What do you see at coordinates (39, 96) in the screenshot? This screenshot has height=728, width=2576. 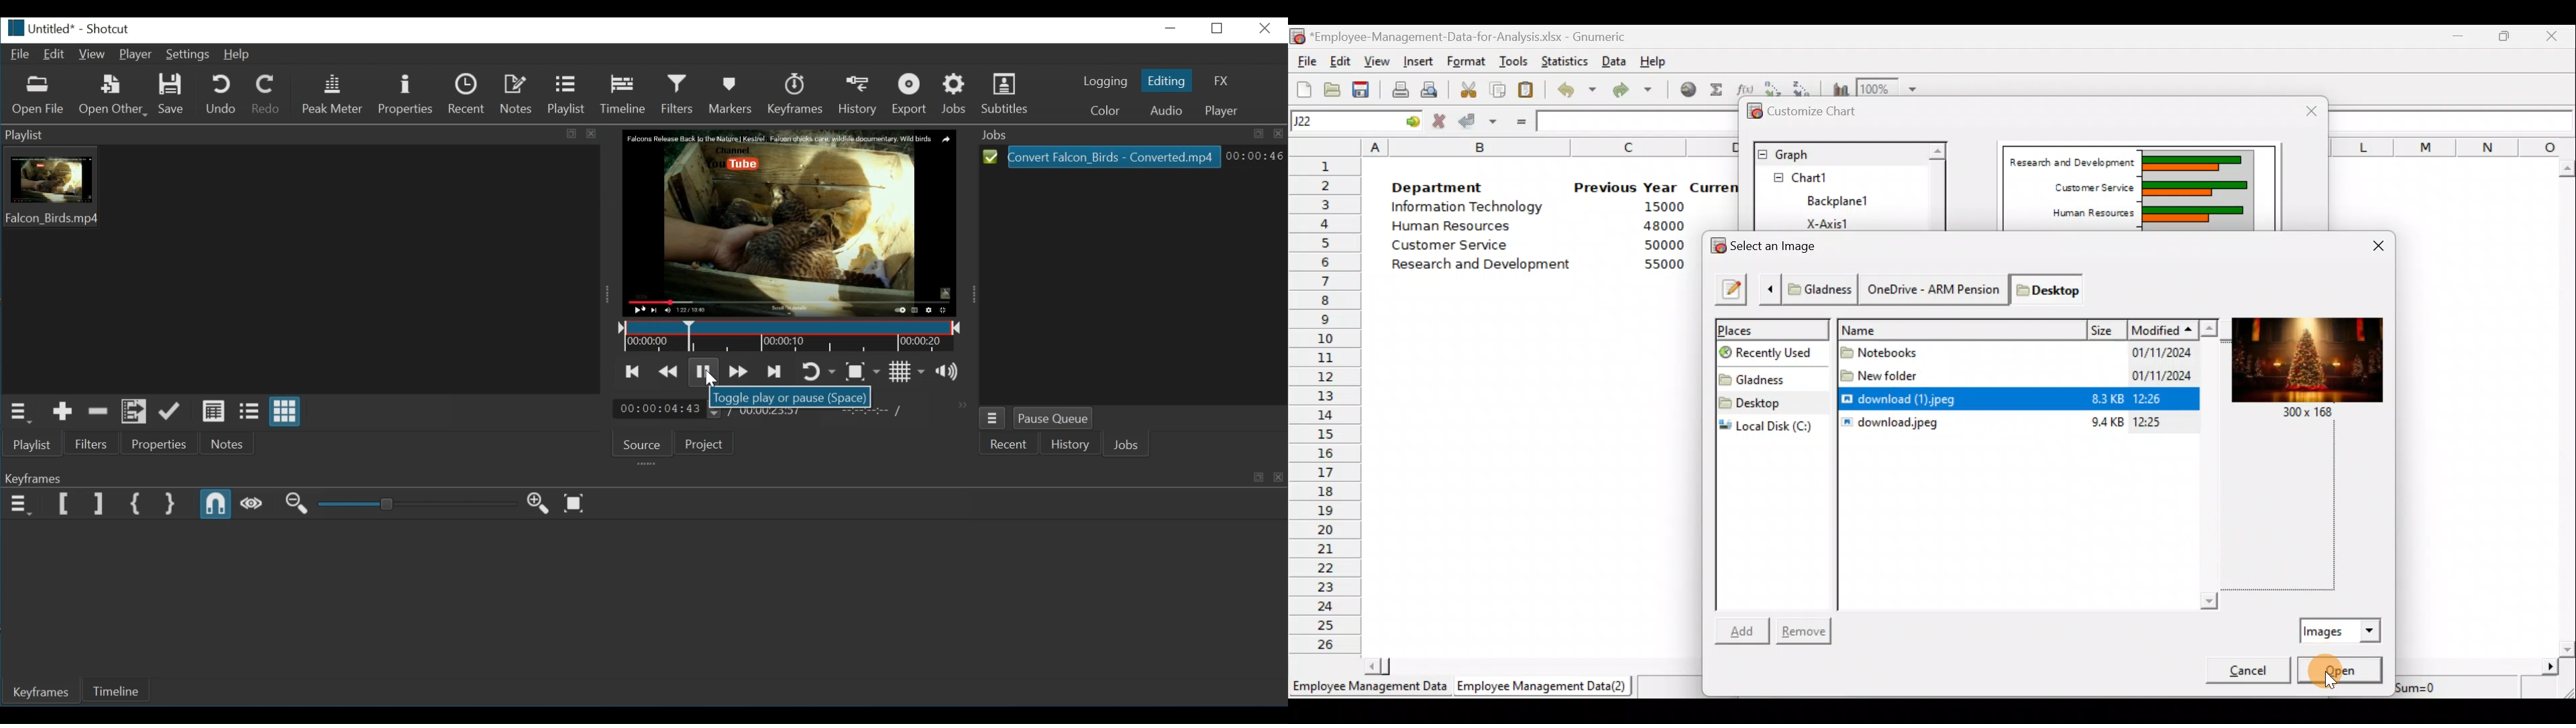 I see `Open File` at bounding box center [39, 96].